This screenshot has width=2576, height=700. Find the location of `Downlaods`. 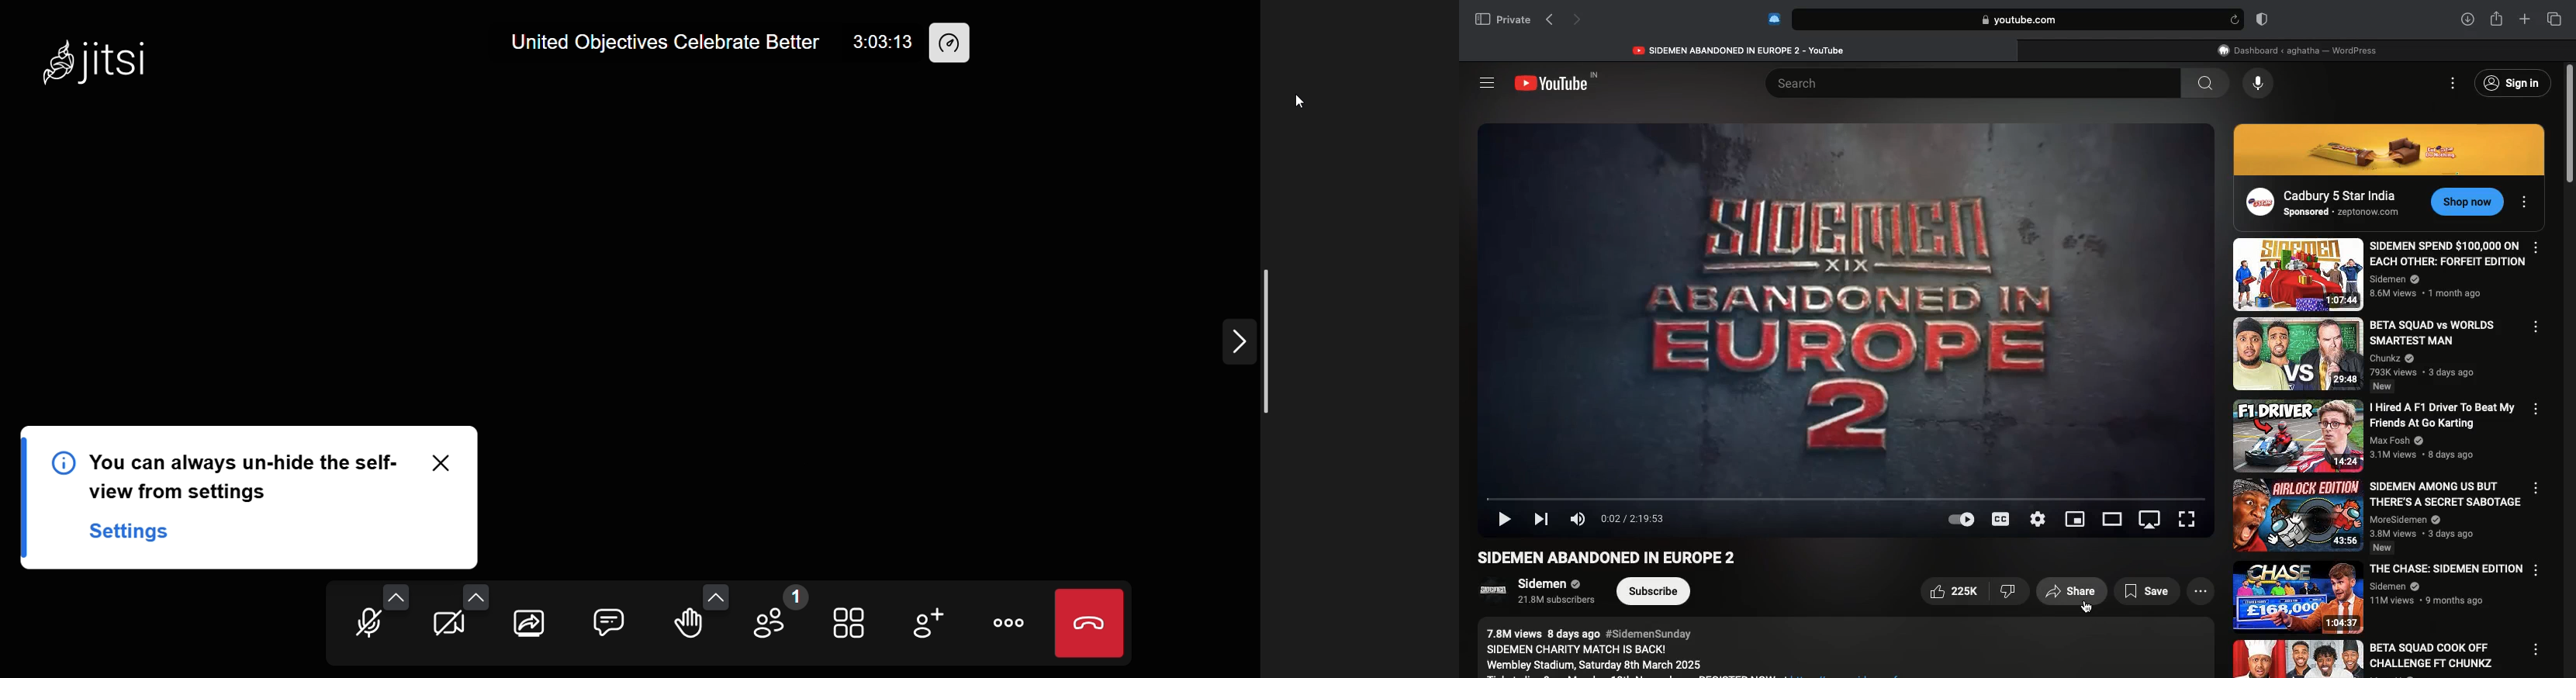

Downlaods is located at coordinates (2465, 20).